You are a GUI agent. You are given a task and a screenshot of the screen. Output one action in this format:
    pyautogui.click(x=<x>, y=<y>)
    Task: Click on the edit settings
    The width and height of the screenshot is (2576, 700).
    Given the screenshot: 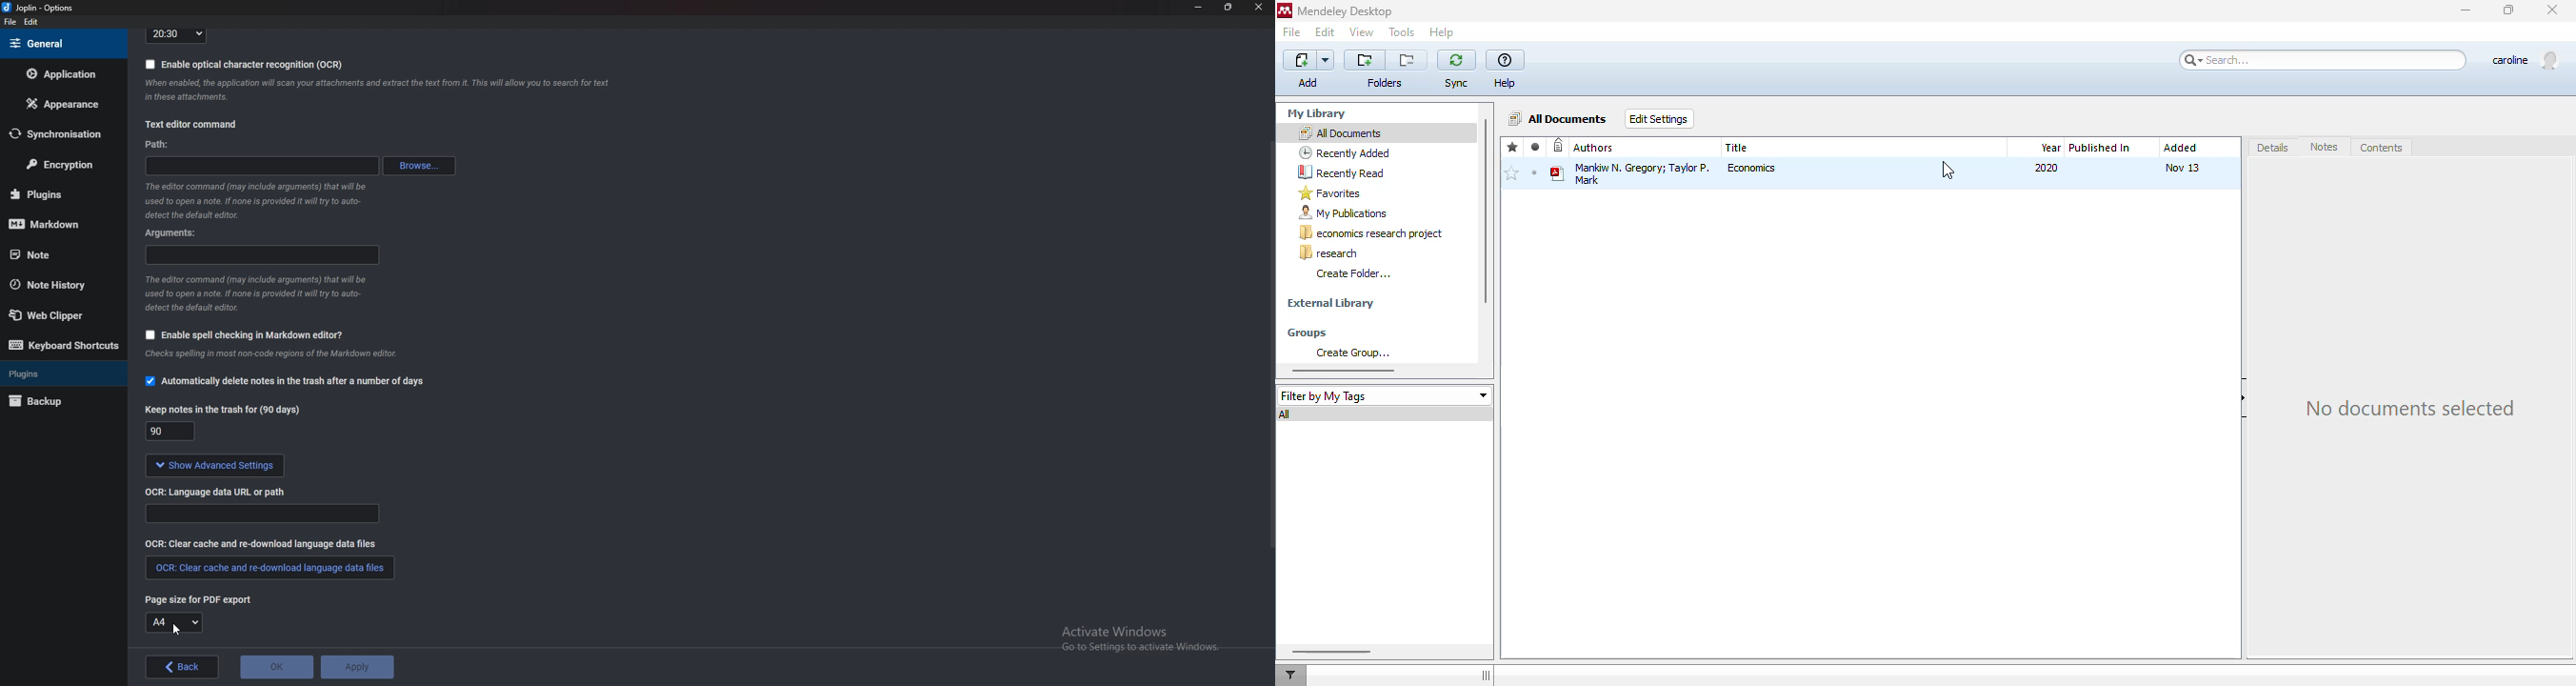 What is the action you would take?
    pyautogui.click(x=1660, y=118)
    